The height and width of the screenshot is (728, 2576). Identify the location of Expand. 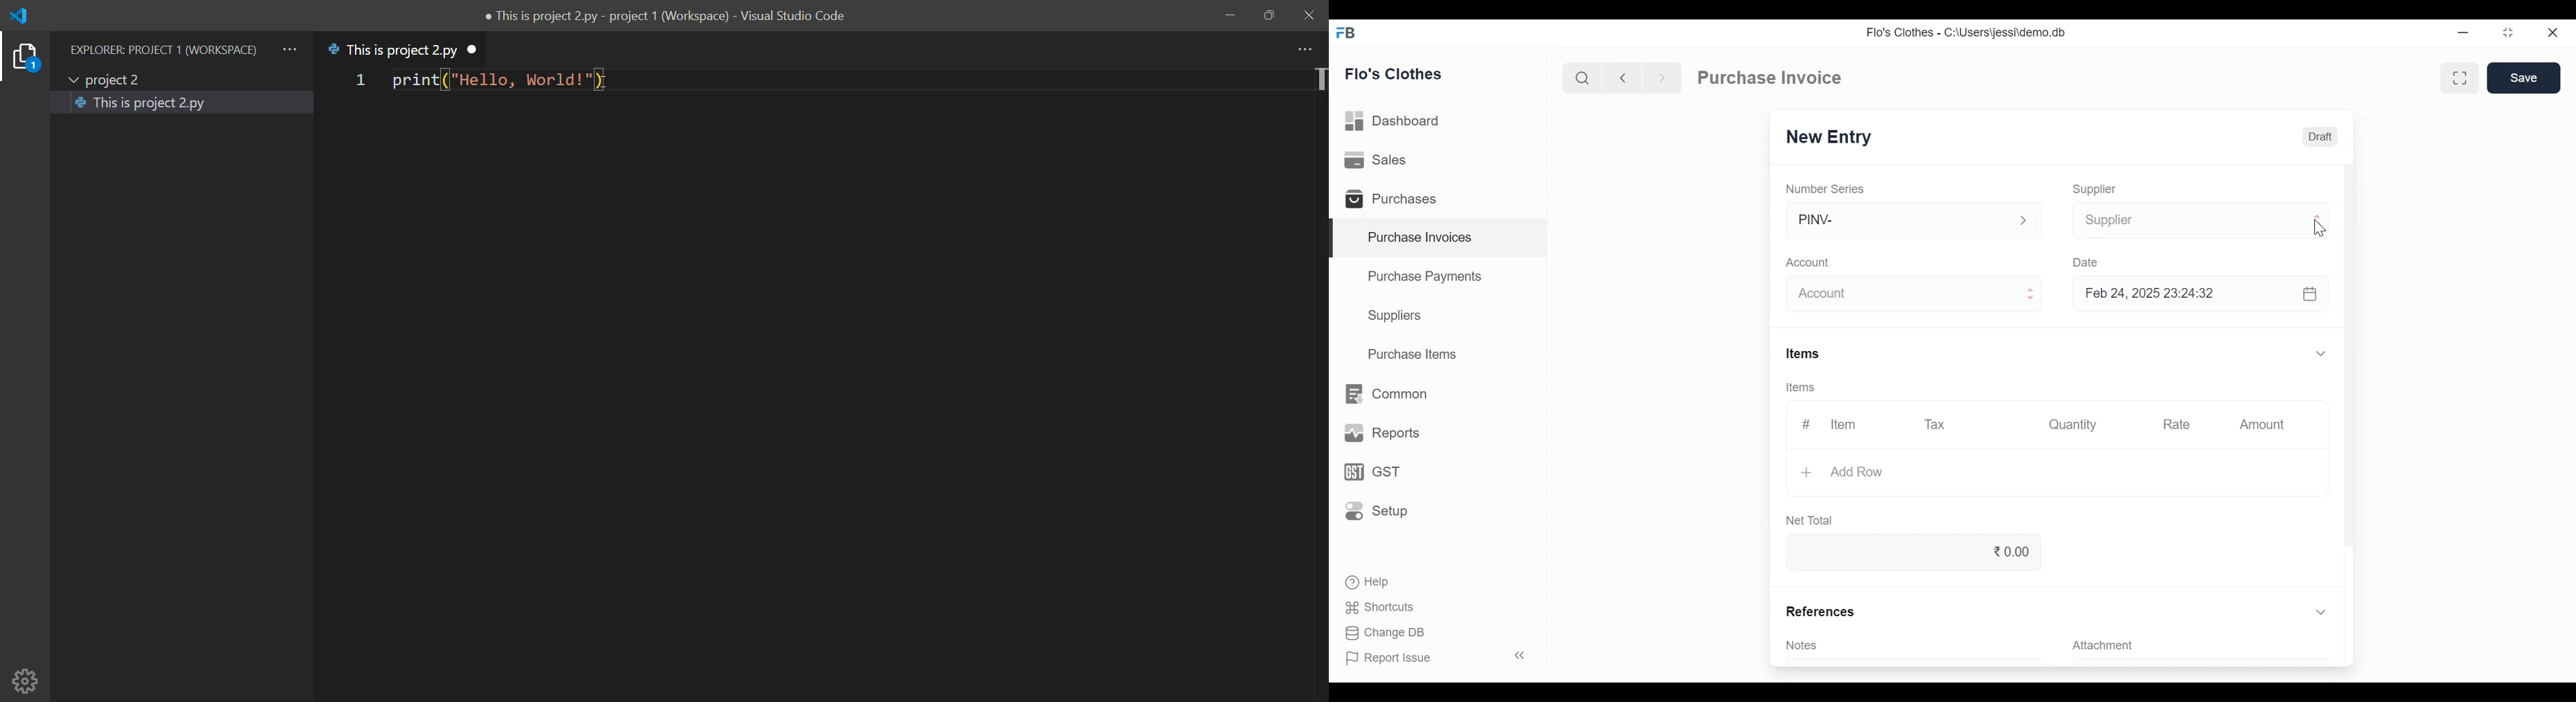
(2029, 295).